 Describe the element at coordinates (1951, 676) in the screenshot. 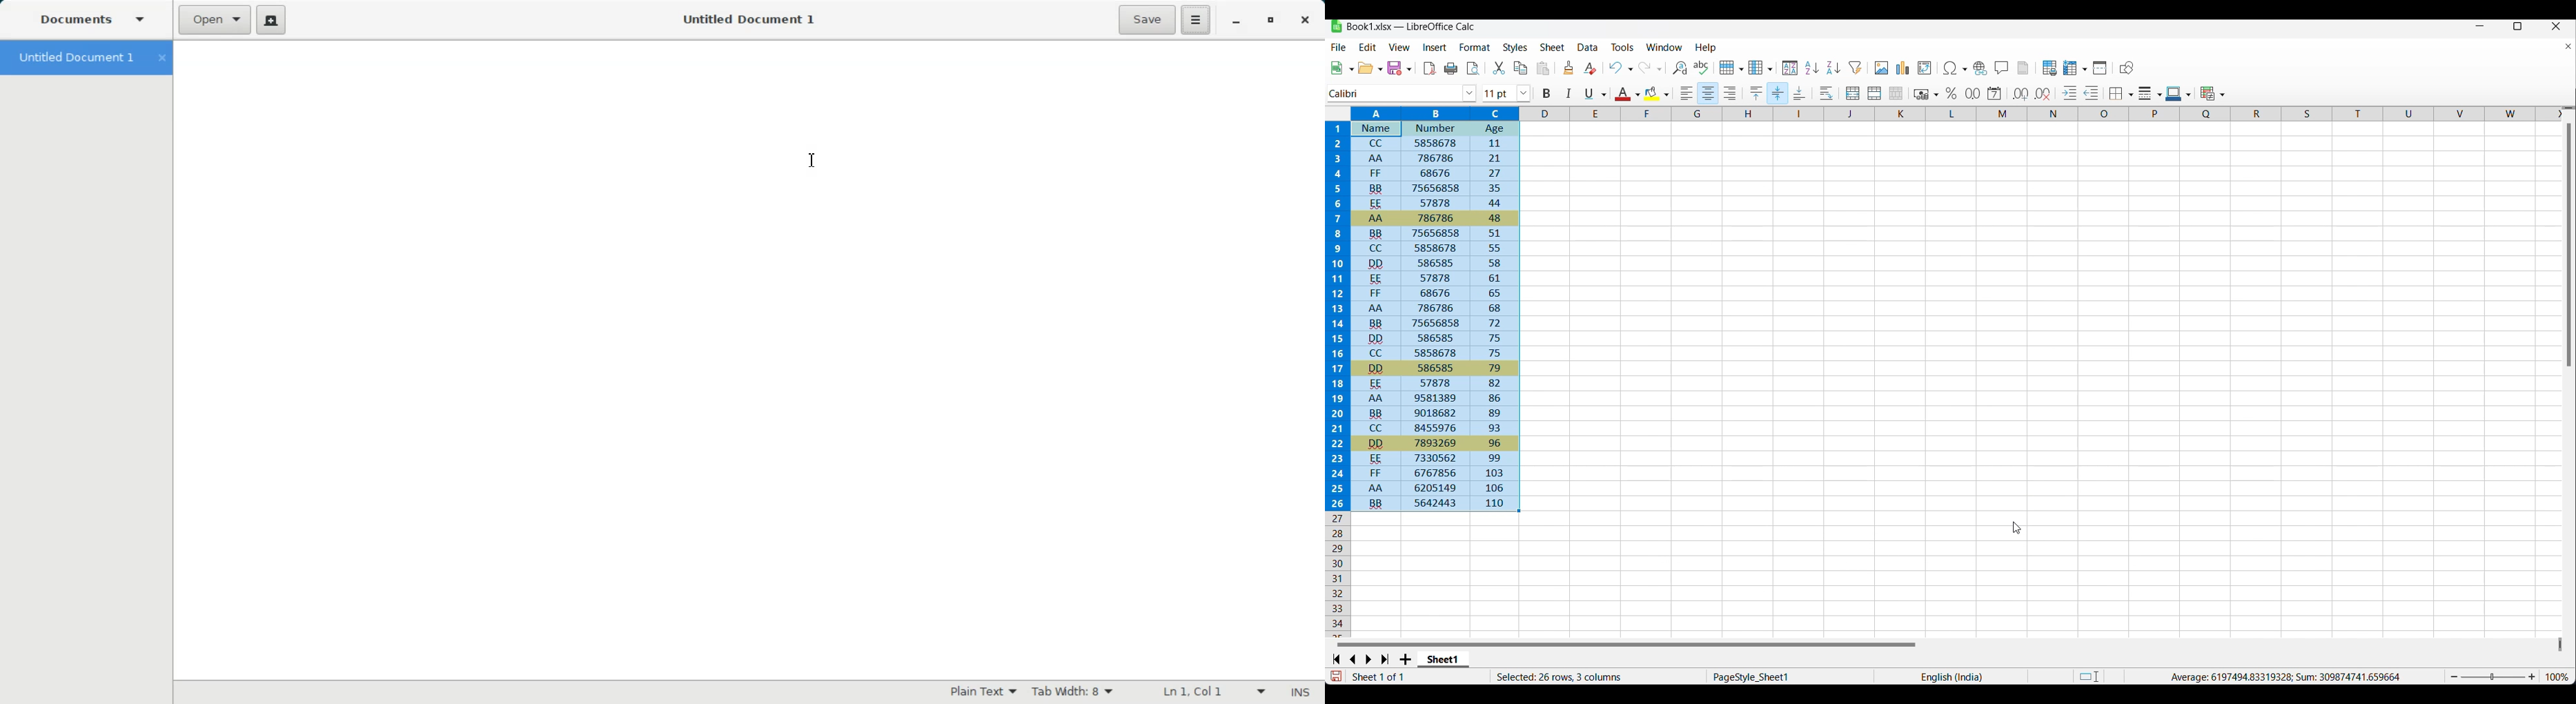

I see `Current language` at that location.